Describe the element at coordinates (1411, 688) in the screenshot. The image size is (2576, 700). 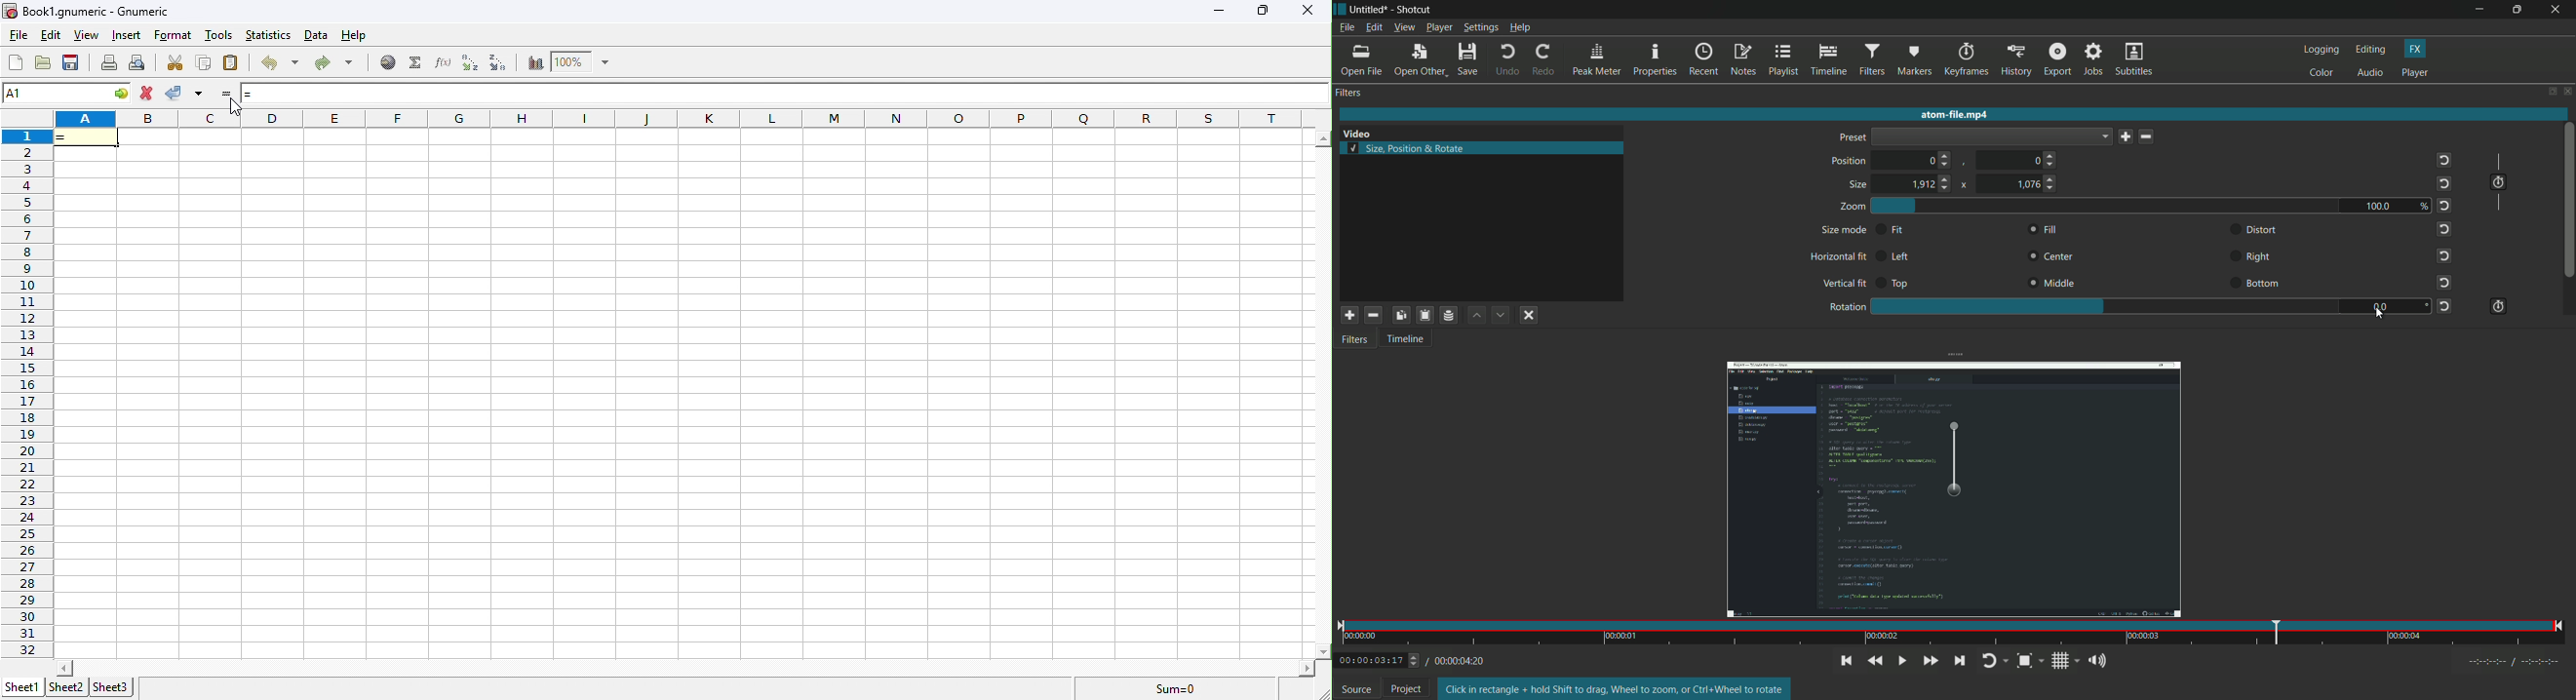
I see `Project` at that location.